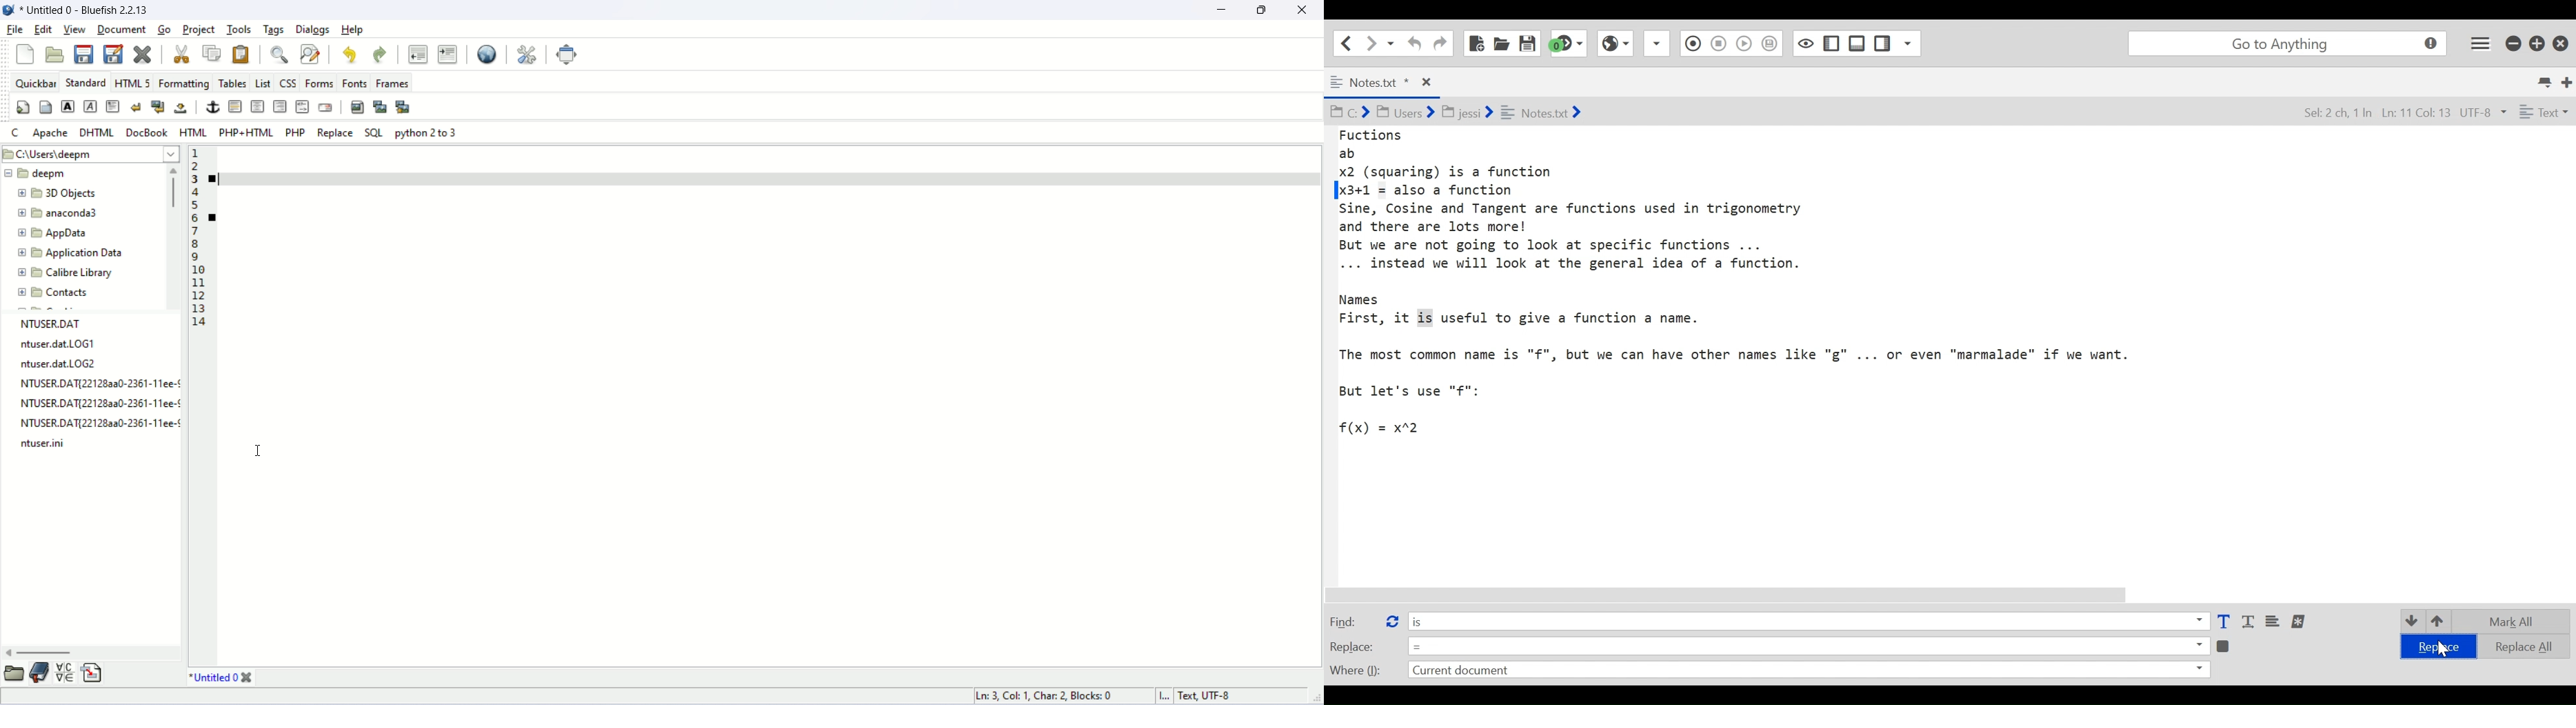 This screenshot has height=728, width=2576. I want to click on PHP, so click(298, 135).